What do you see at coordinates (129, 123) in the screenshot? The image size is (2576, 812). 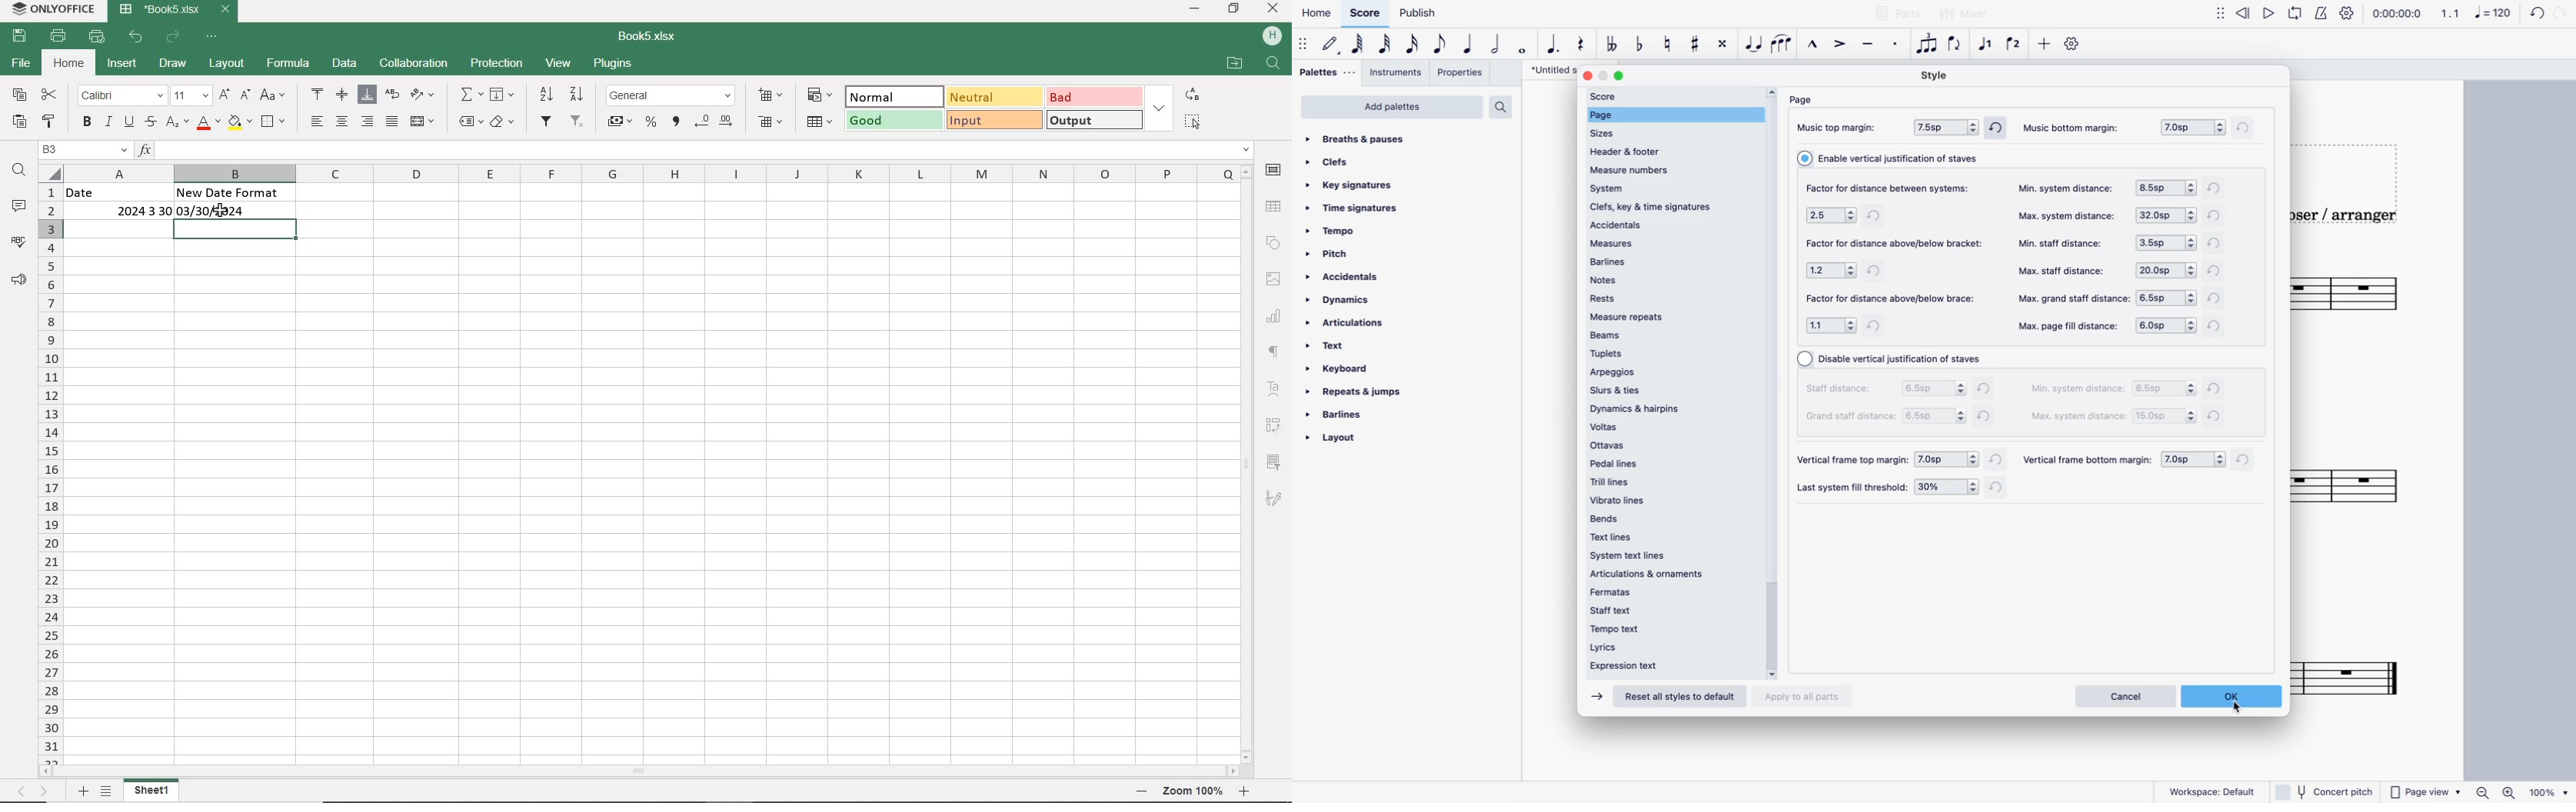 I see `UNDERLINE` at bounding box center [129, 123].